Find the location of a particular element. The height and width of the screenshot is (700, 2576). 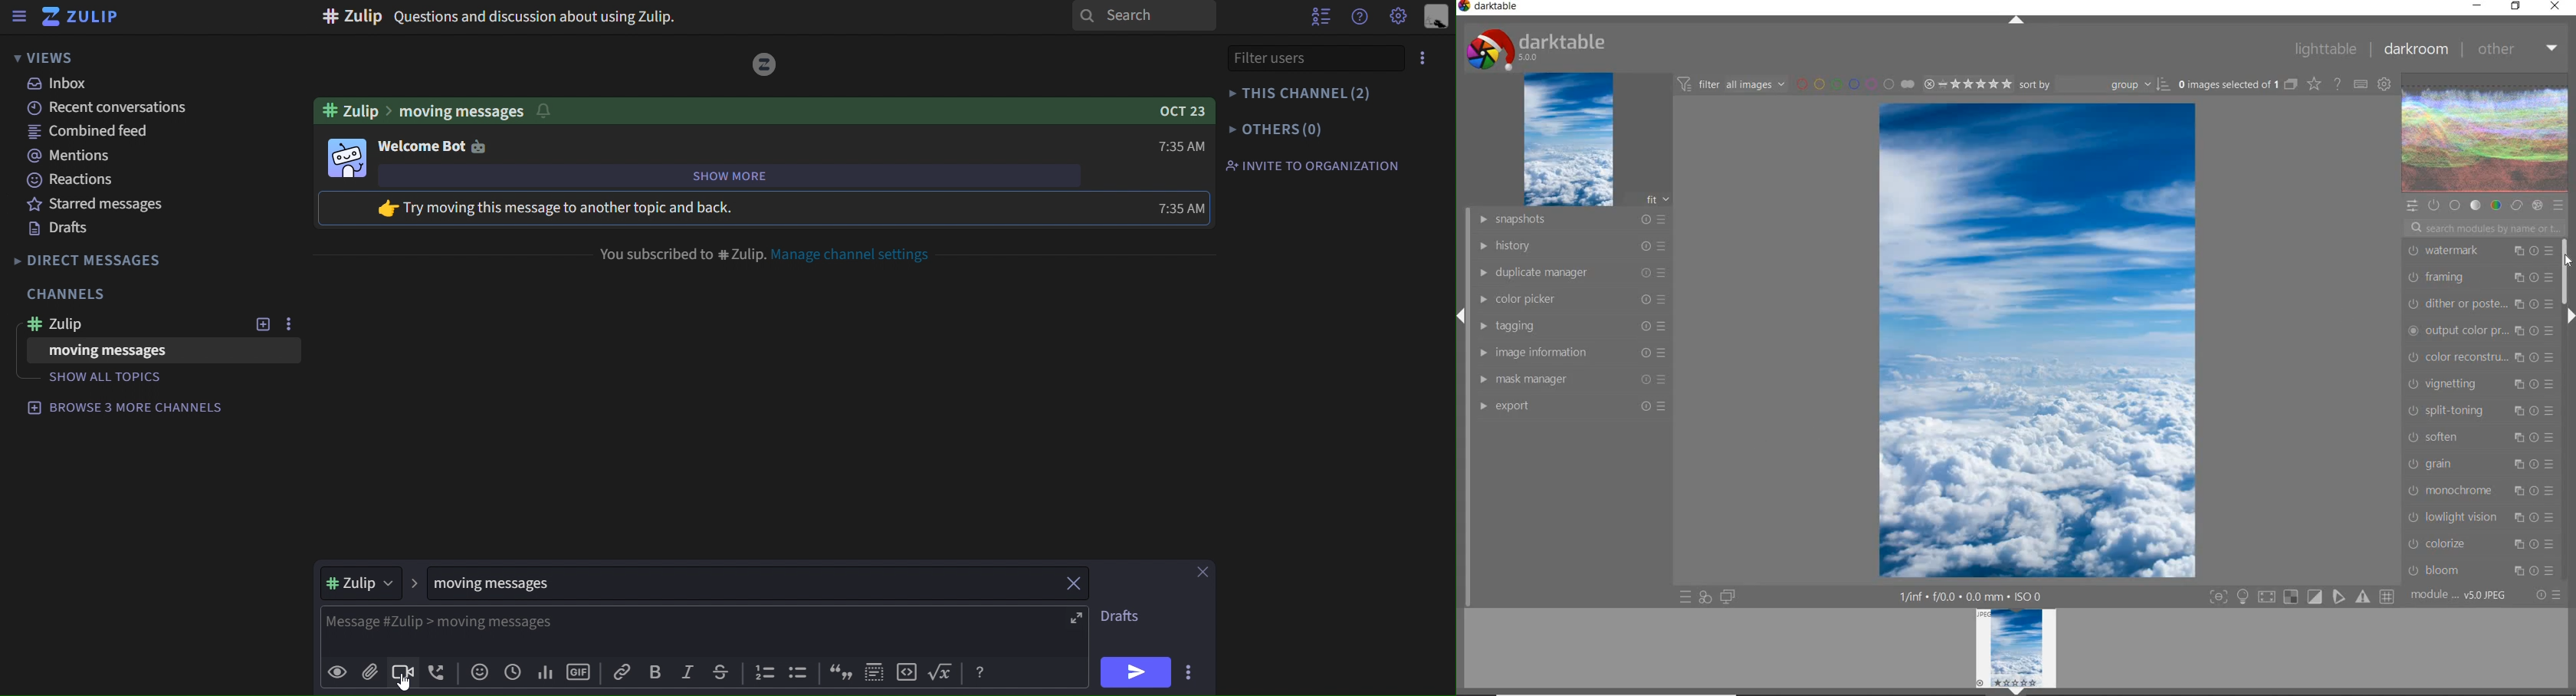

COLOR is located at coordinates (2495, 206).